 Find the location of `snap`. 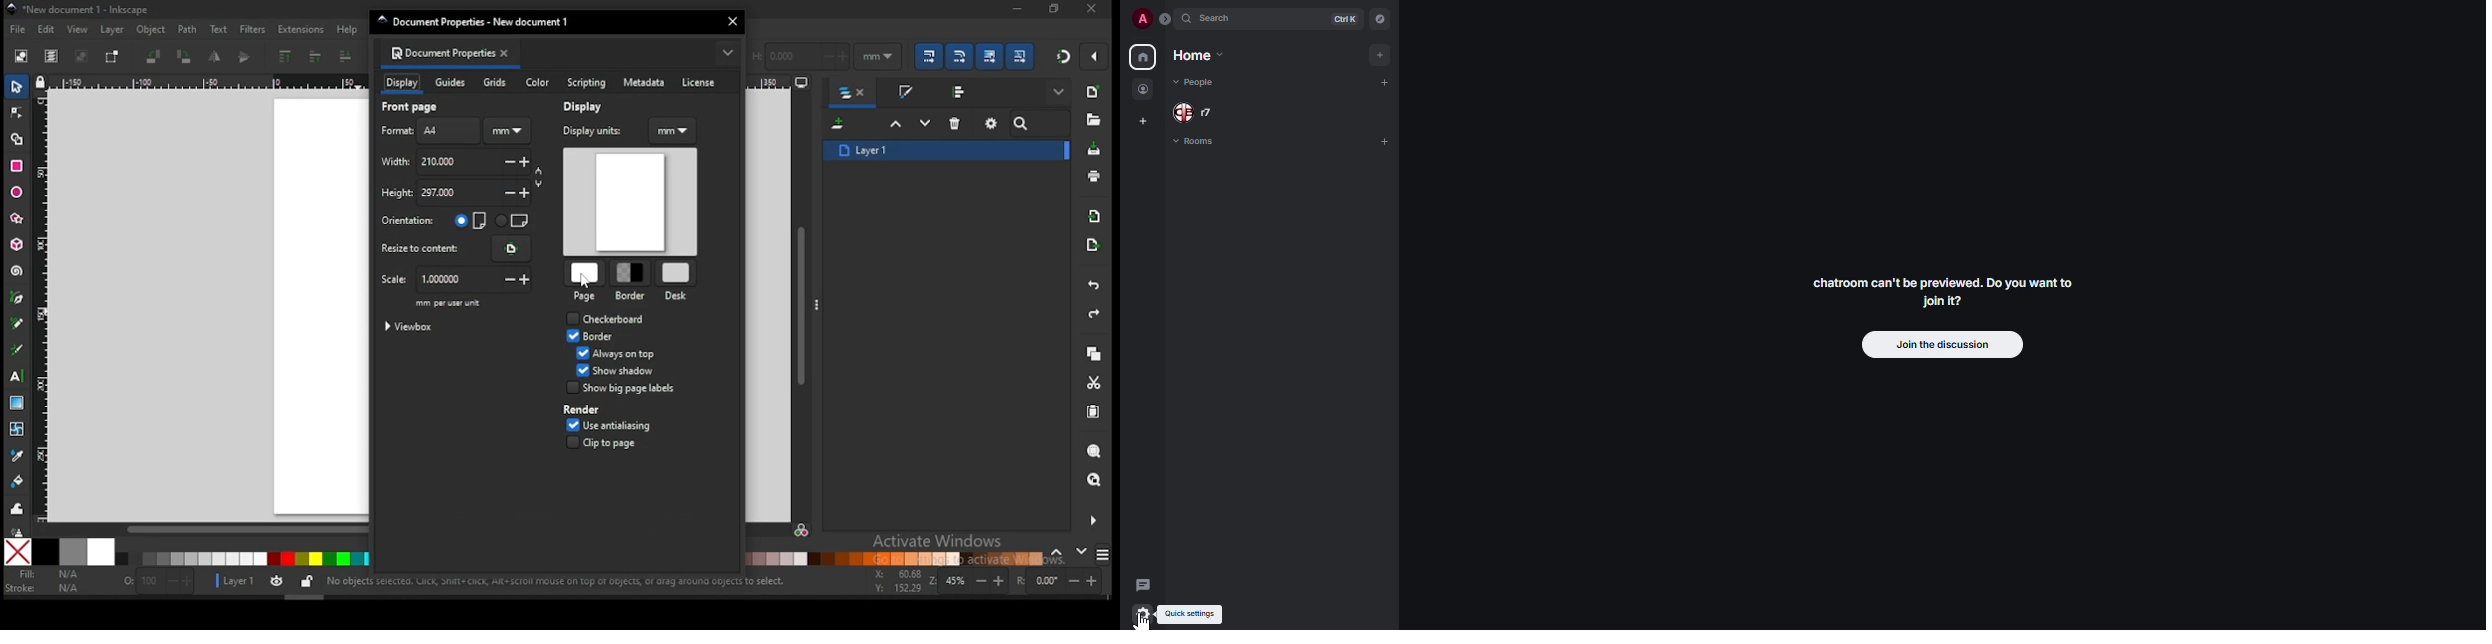

snap is located at coordinates (1064, 56).